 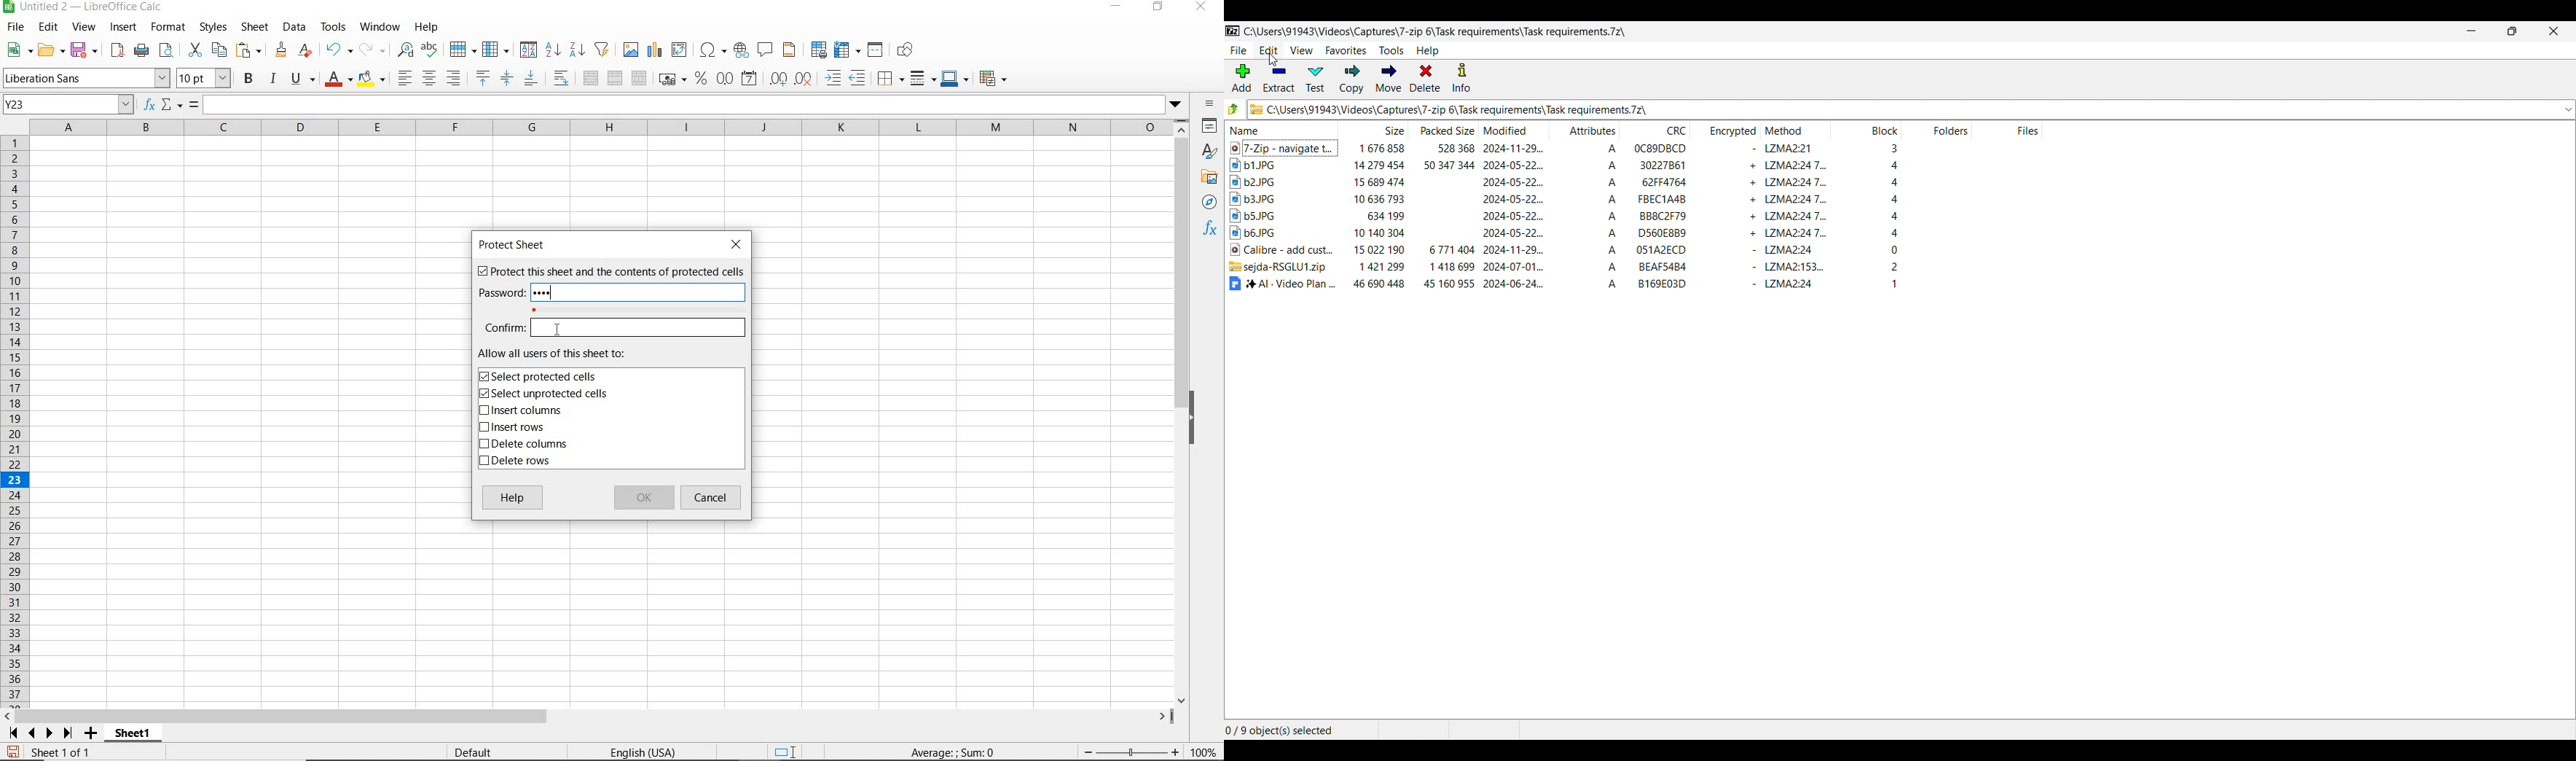 I want to click on FREEZE ROWS AND COLUMNS, so click(x=849, y=49).